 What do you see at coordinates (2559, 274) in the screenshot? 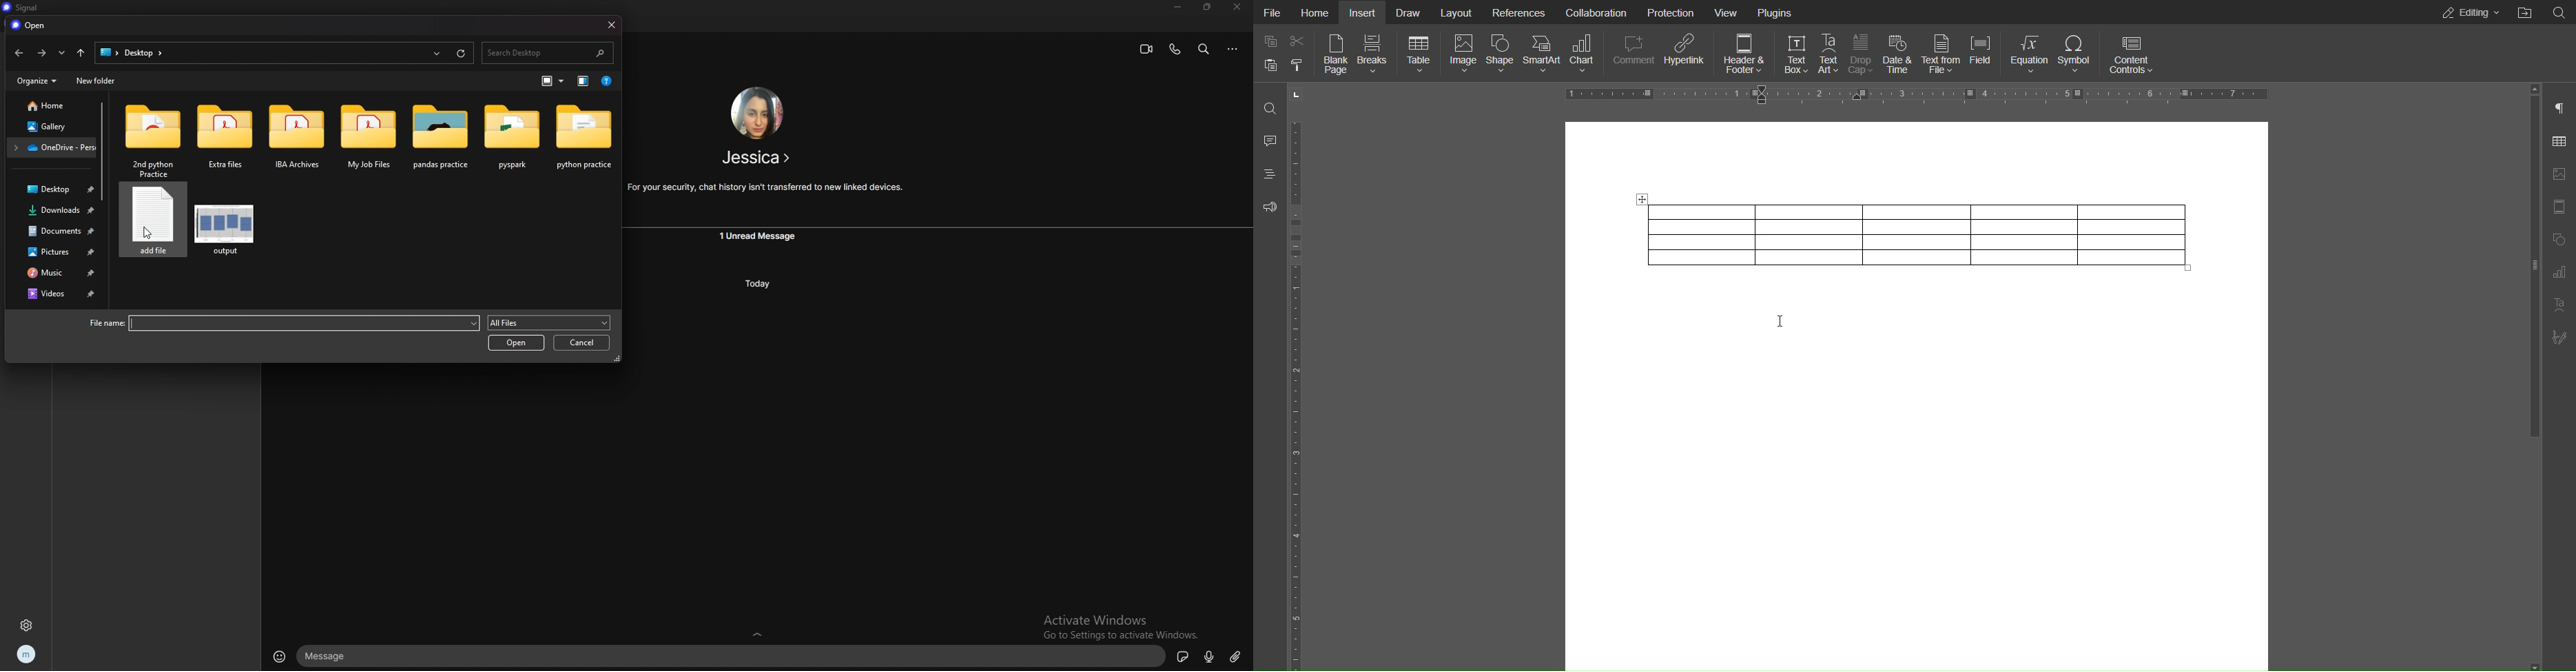
I see `Graph Settings` at bounding box center [2559, 274].